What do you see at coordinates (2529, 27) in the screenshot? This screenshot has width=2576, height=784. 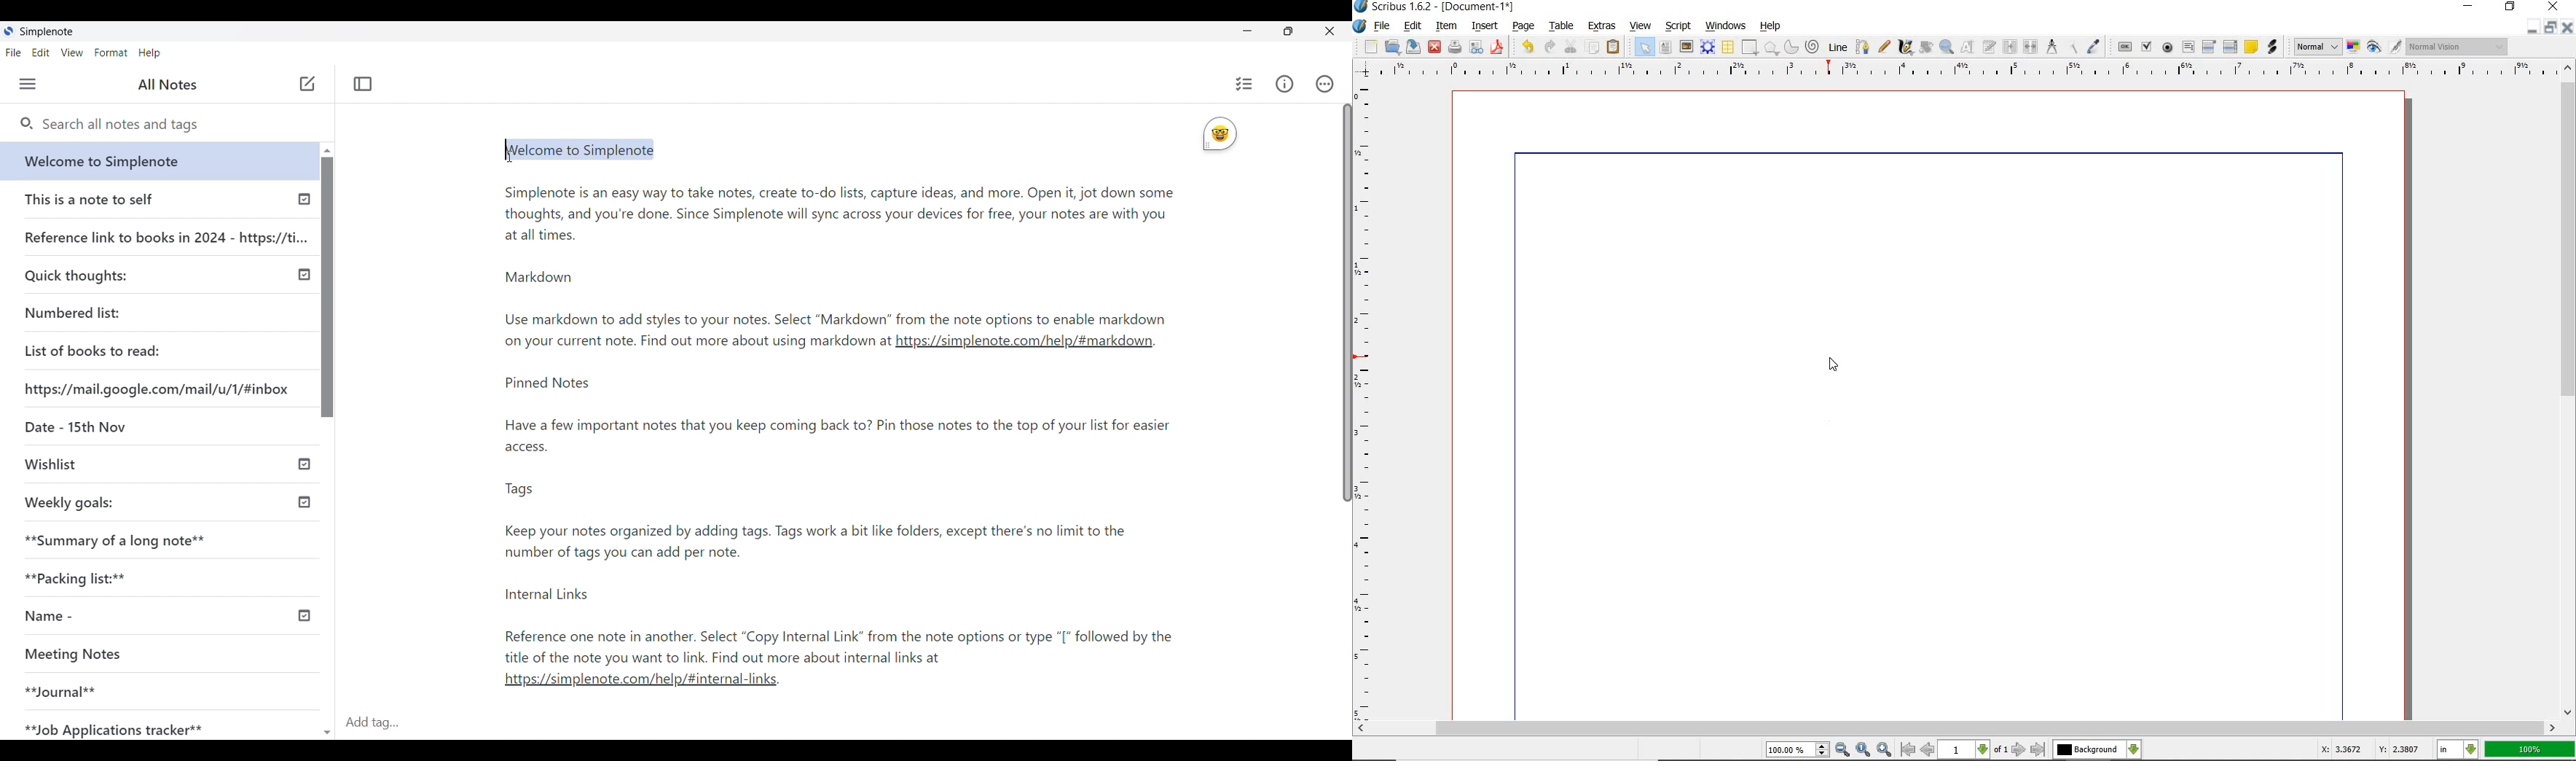 I see `Restore Down` at bounding box center [2529, 27].